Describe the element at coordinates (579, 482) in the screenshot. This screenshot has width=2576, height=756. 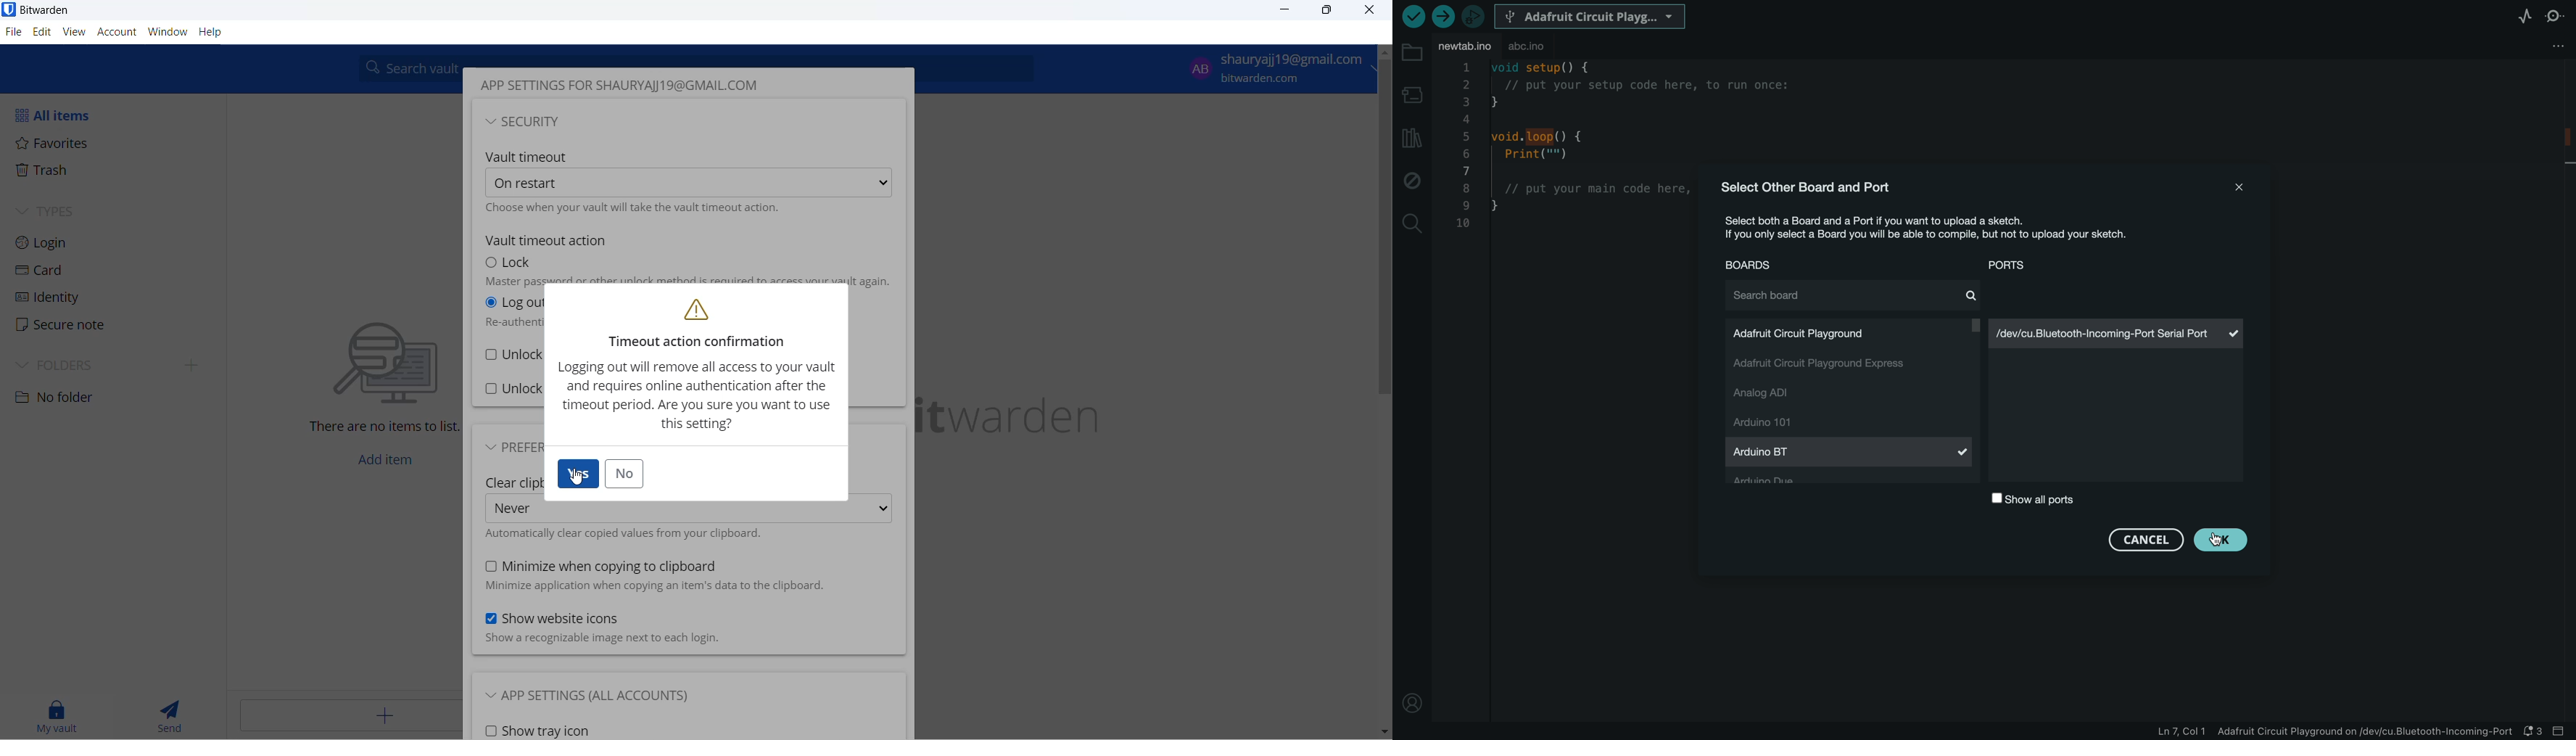
I see `cursor` at that location.